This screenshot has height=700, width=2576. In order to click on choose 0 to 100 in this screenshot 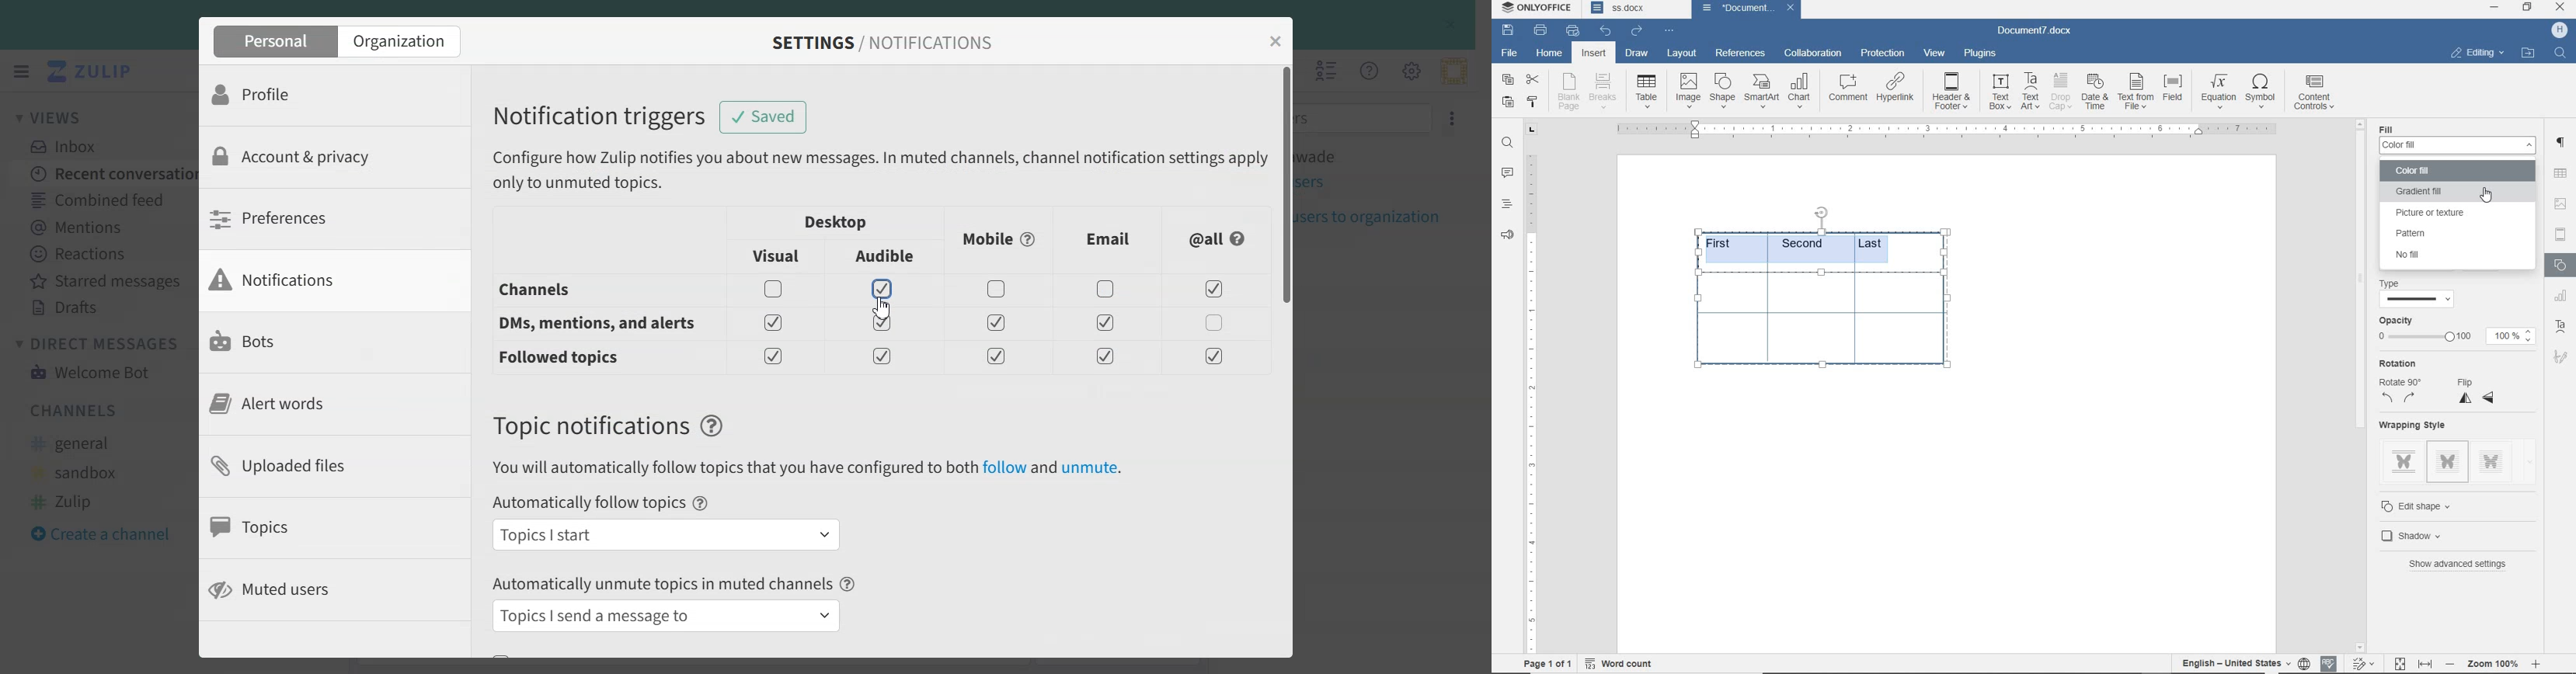, I will do `click(2427, 338)`.